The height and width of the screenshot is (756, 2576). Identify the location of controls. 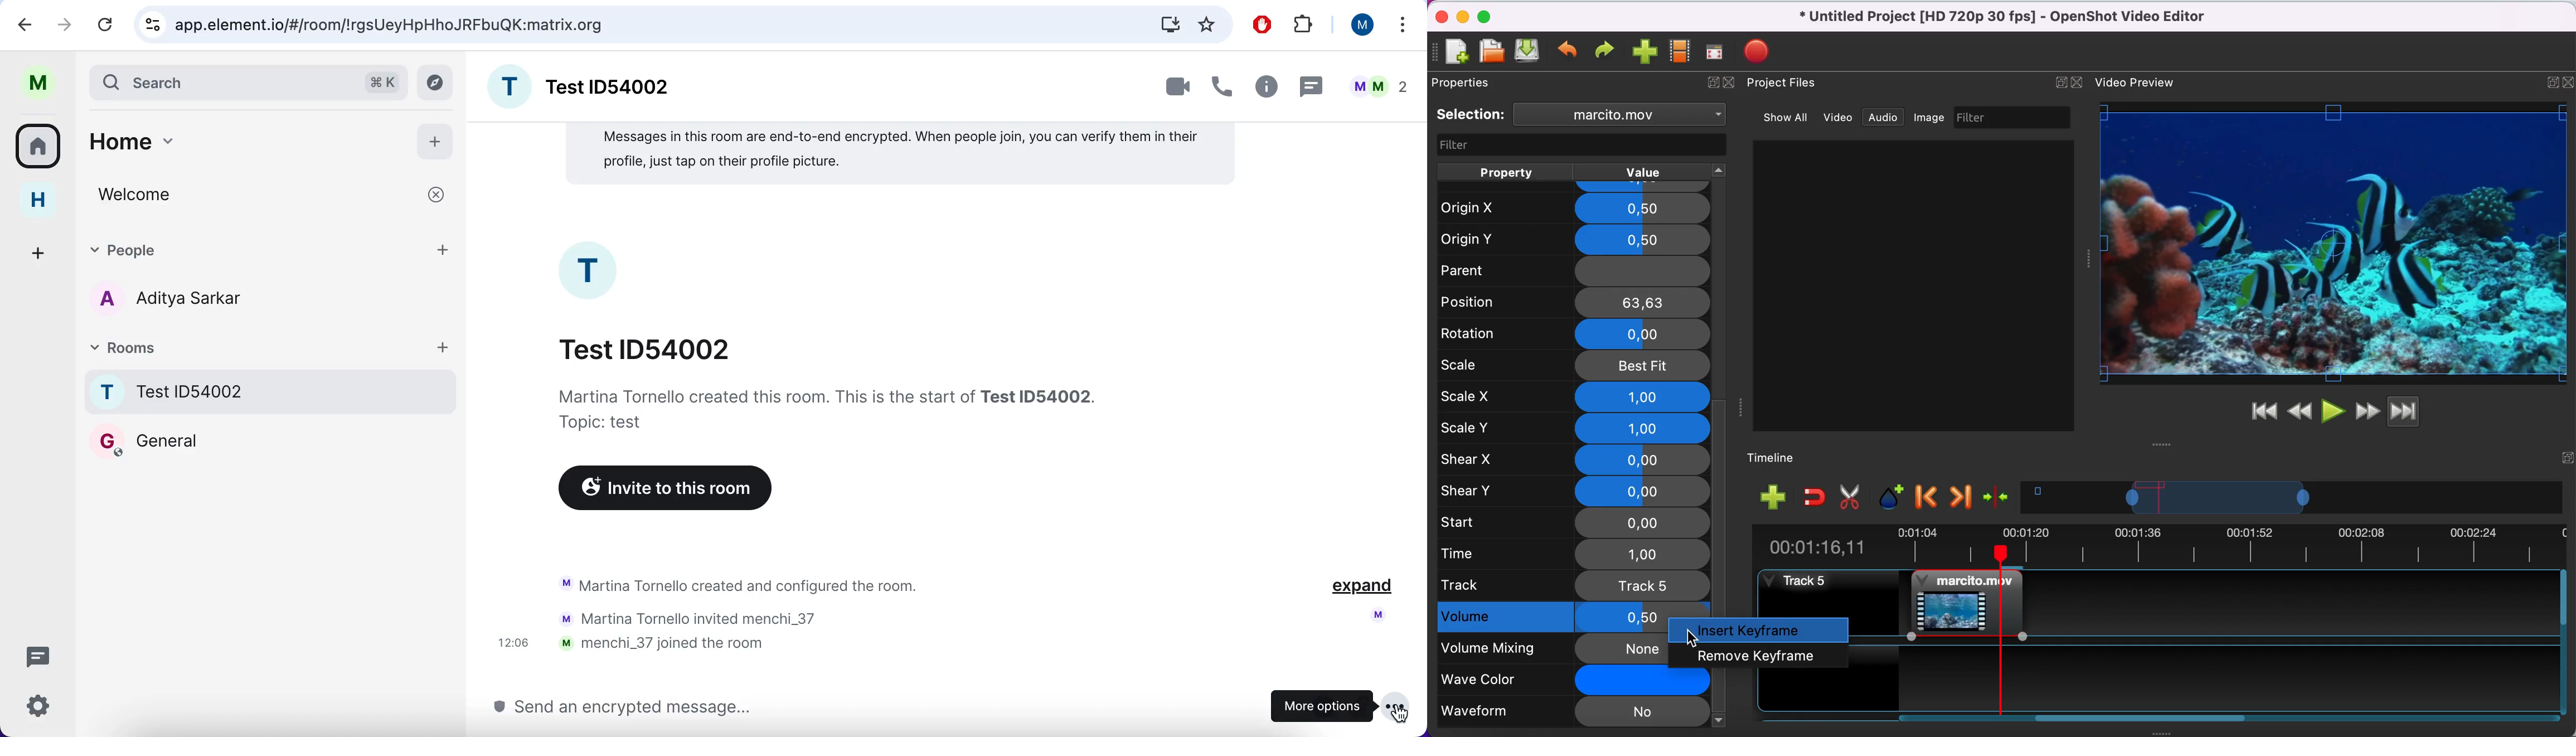
(150, 25).